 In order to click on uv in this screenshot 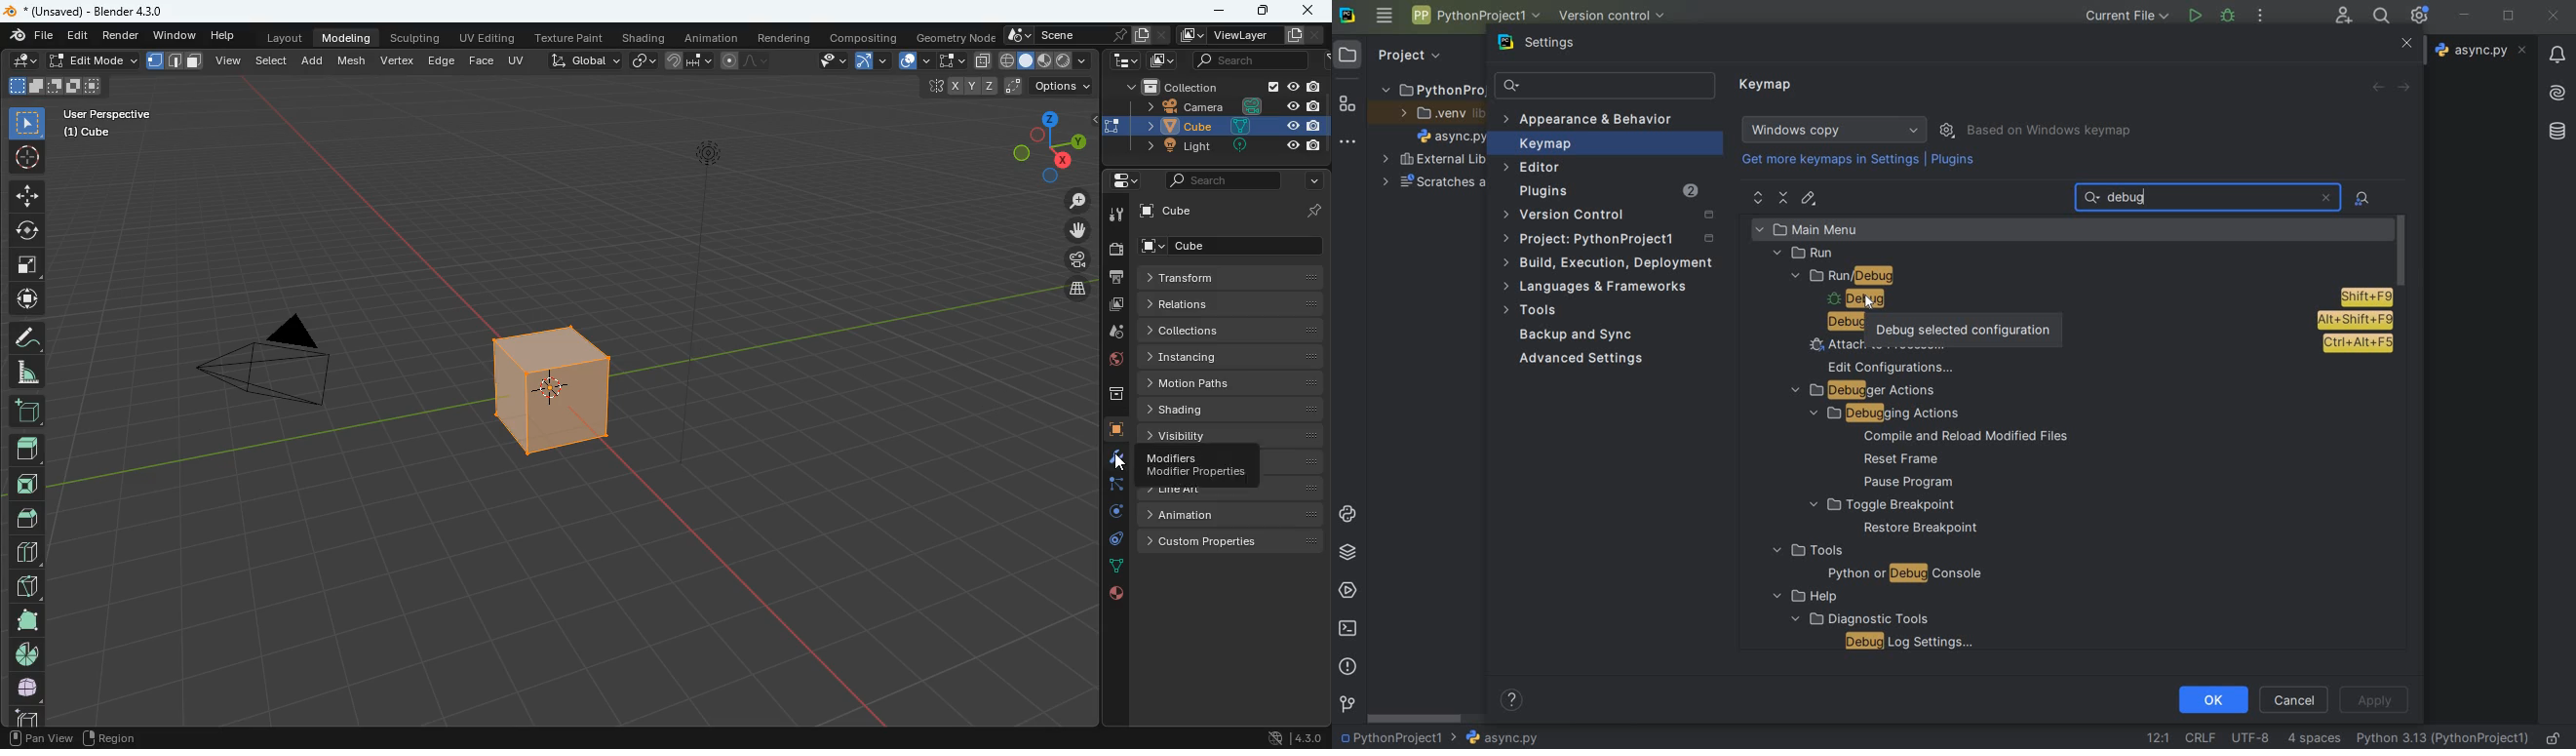, I will do `click(514, 59)`.